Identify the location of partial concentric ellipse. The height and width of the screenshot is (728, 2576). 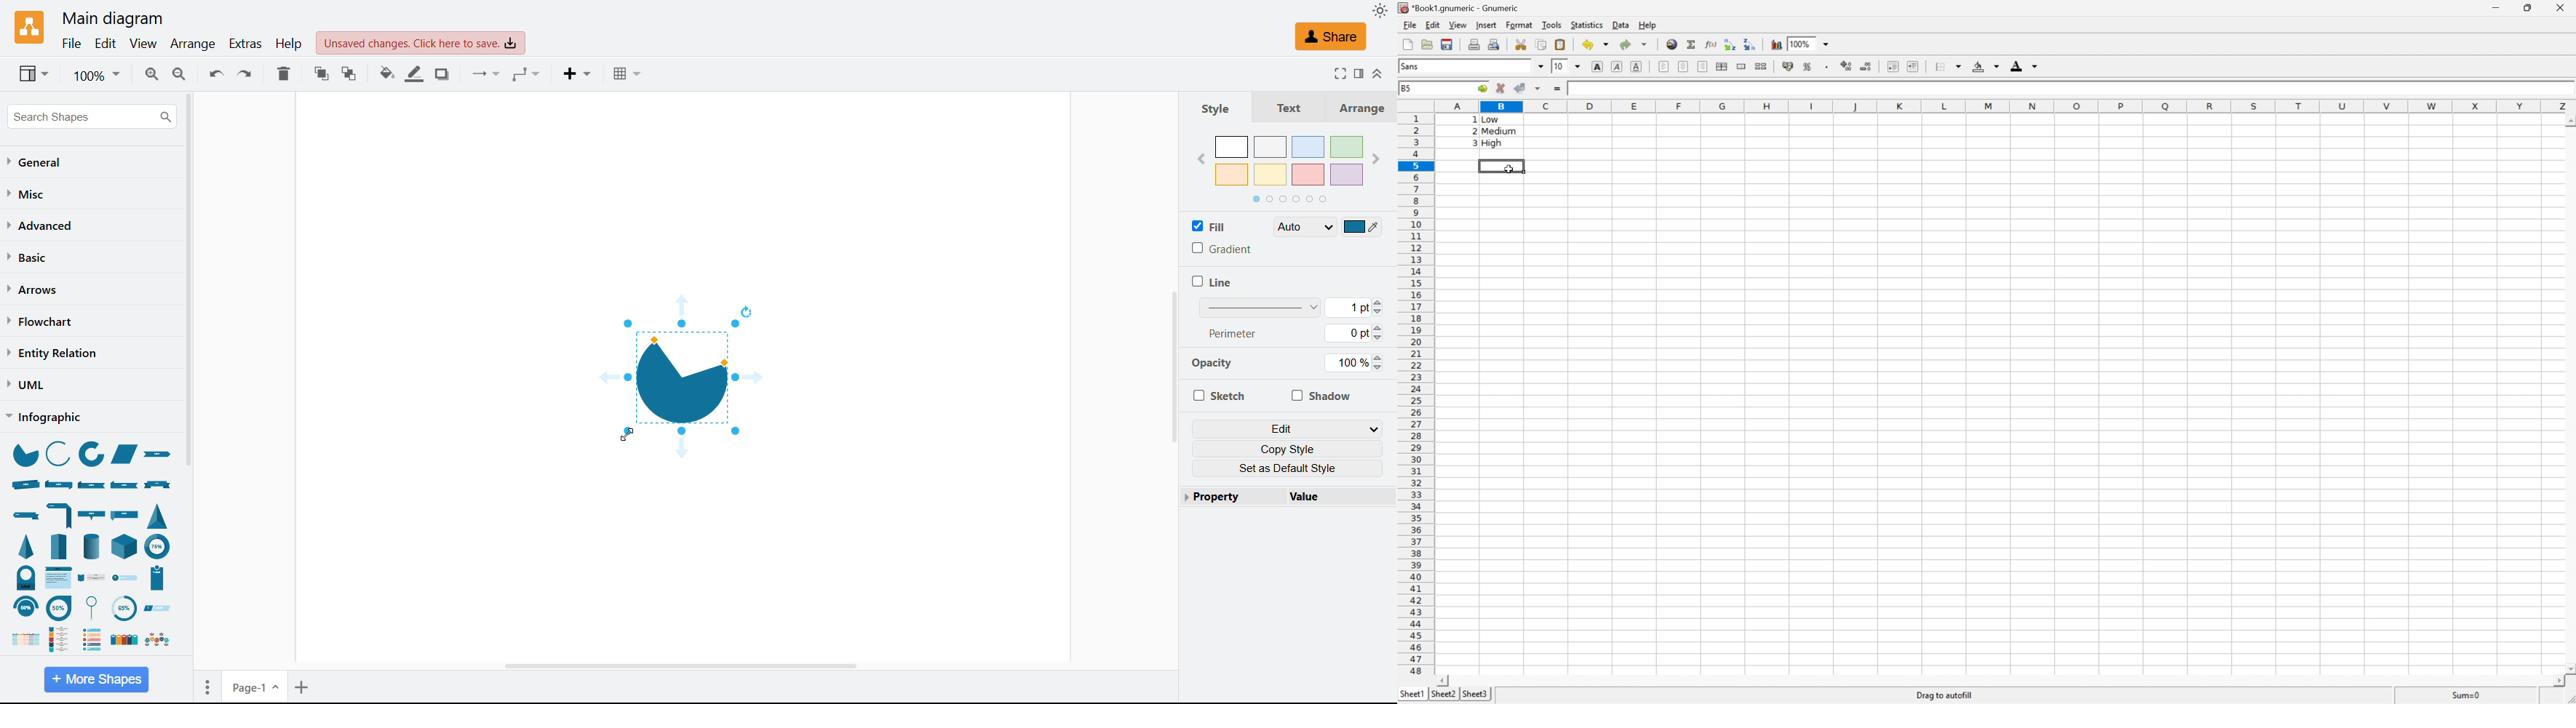
(158, 545).